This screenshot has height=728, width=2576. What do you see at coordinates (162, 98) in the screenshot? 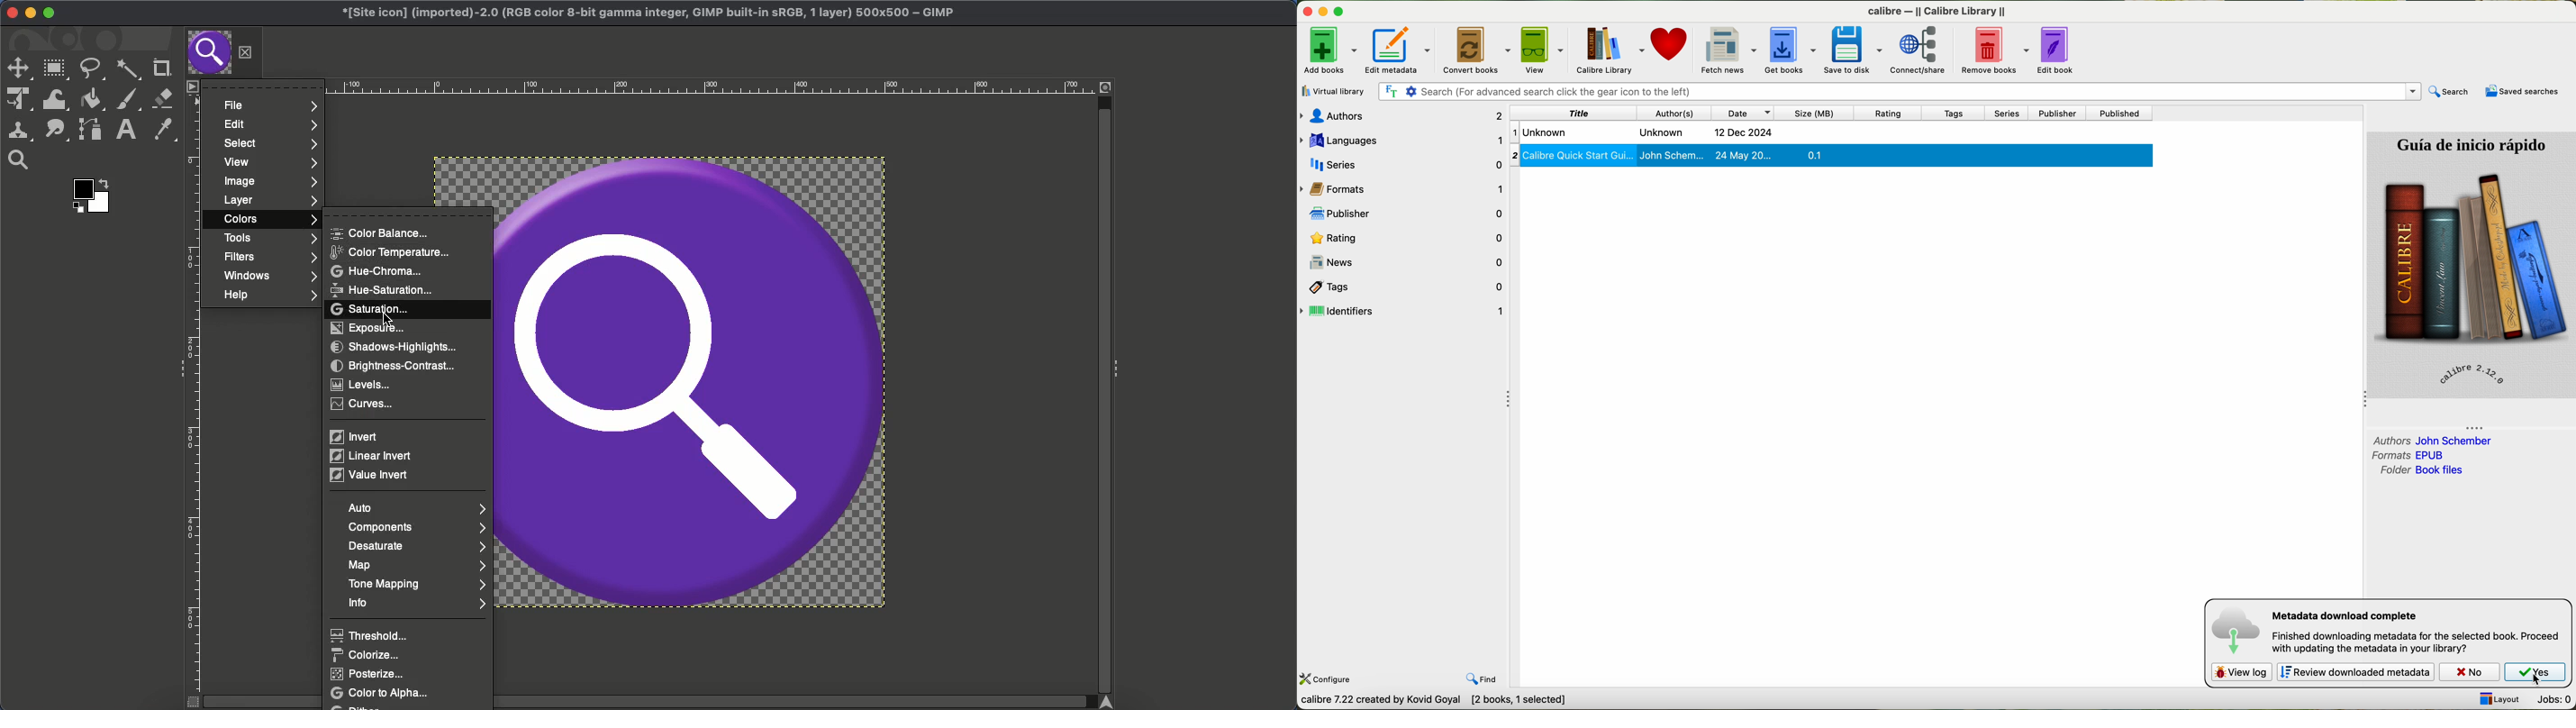
I see `Eraser` at bounding box center [162, 98].